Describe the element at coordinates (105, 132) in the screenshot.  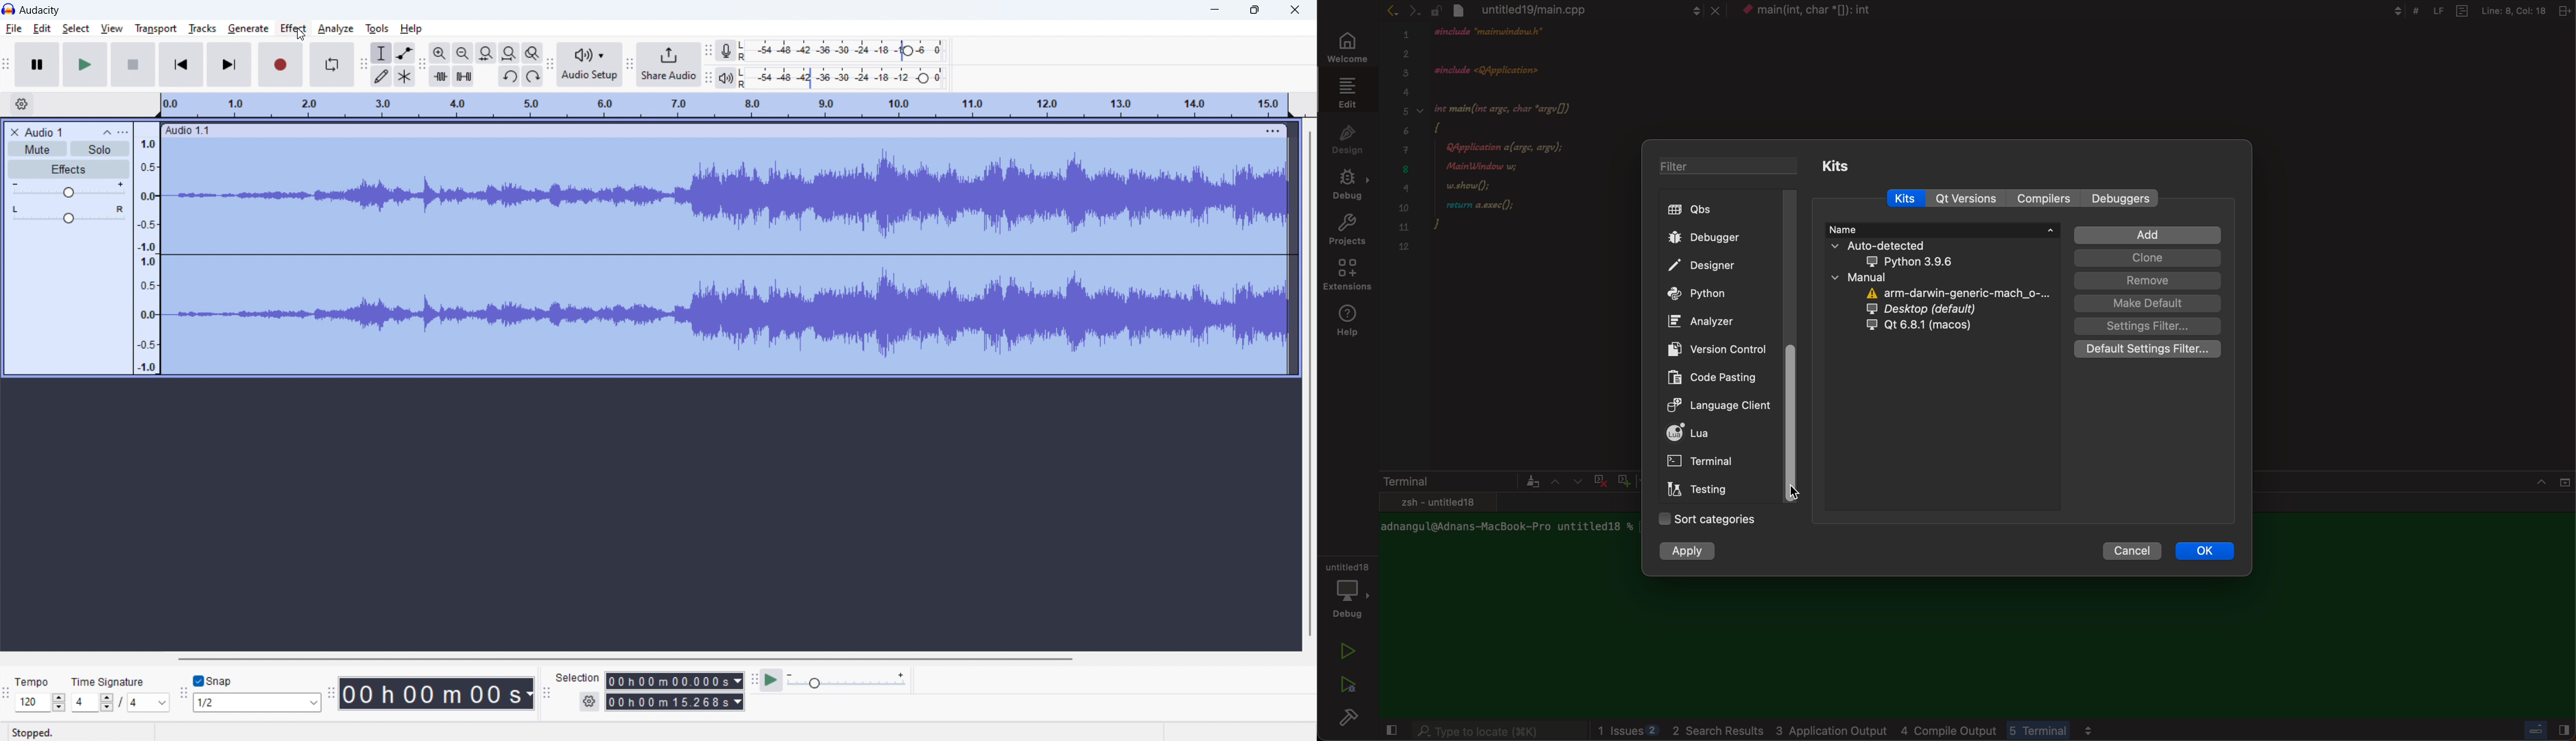
I see `collapse` at that location.